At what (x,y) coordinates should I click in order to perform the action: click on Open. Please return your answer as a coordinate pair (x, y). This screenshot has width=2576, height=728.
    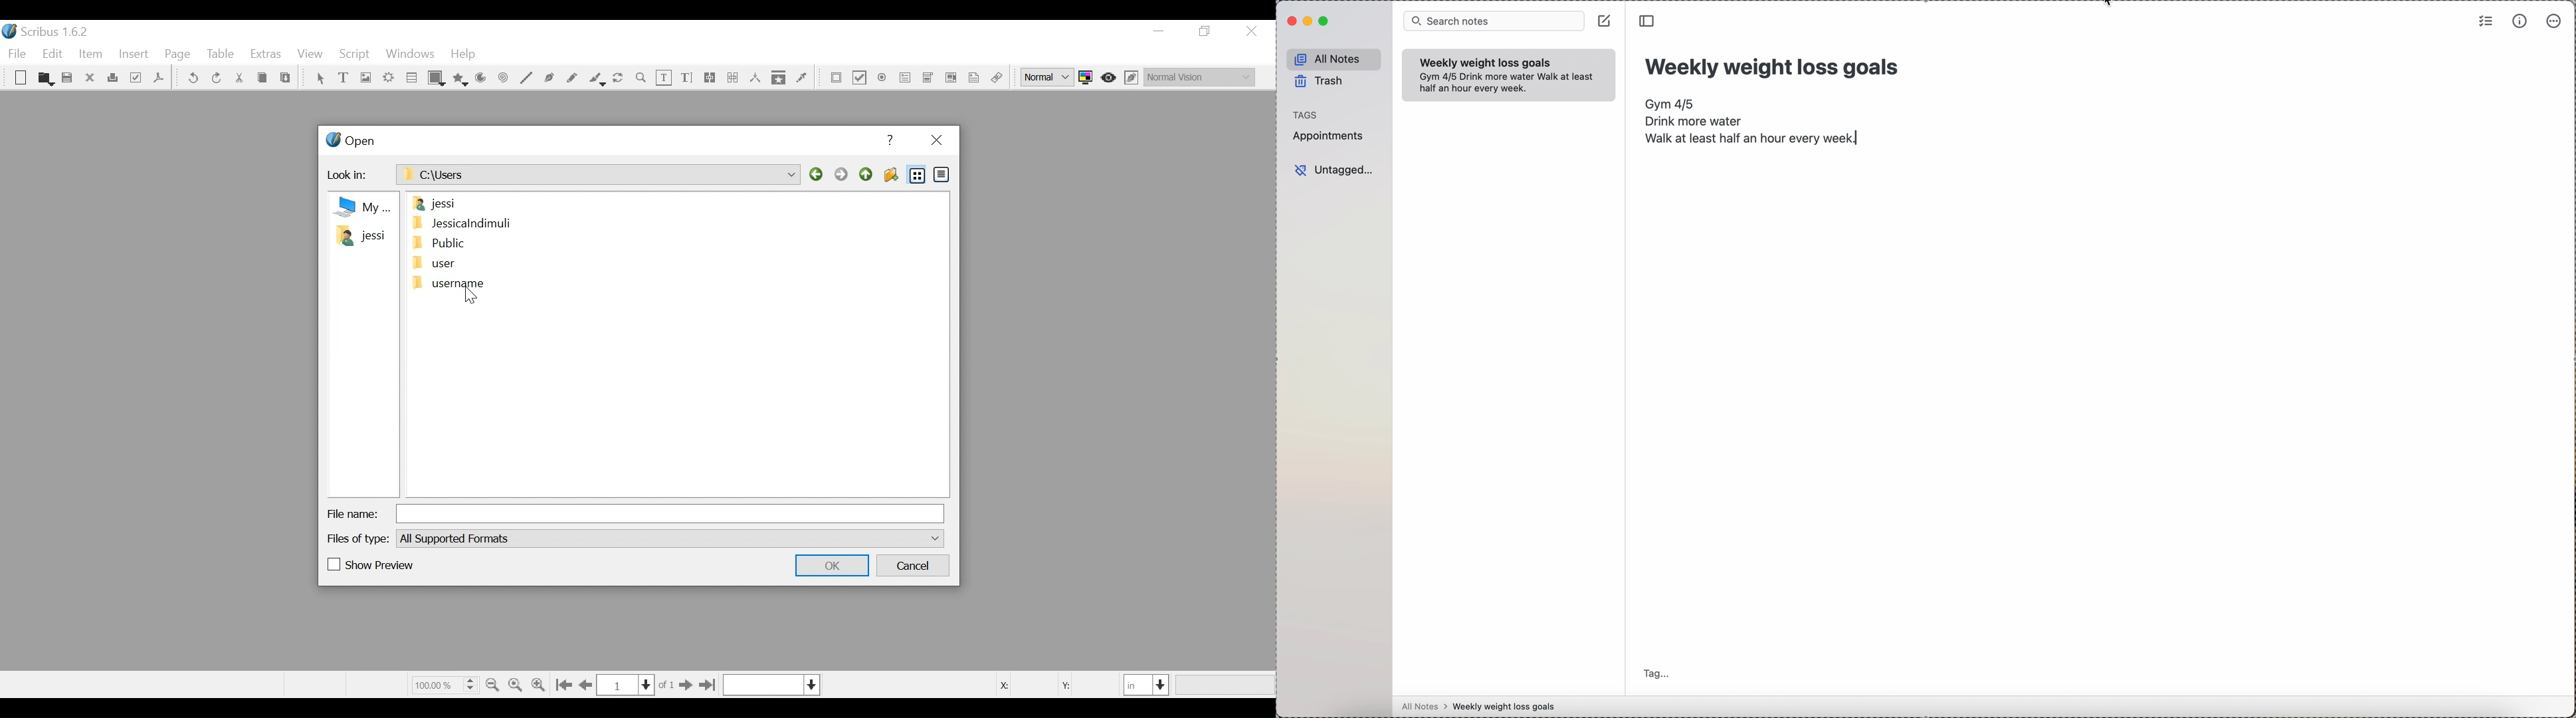
    Looking at the image, I should click on (349, 142).